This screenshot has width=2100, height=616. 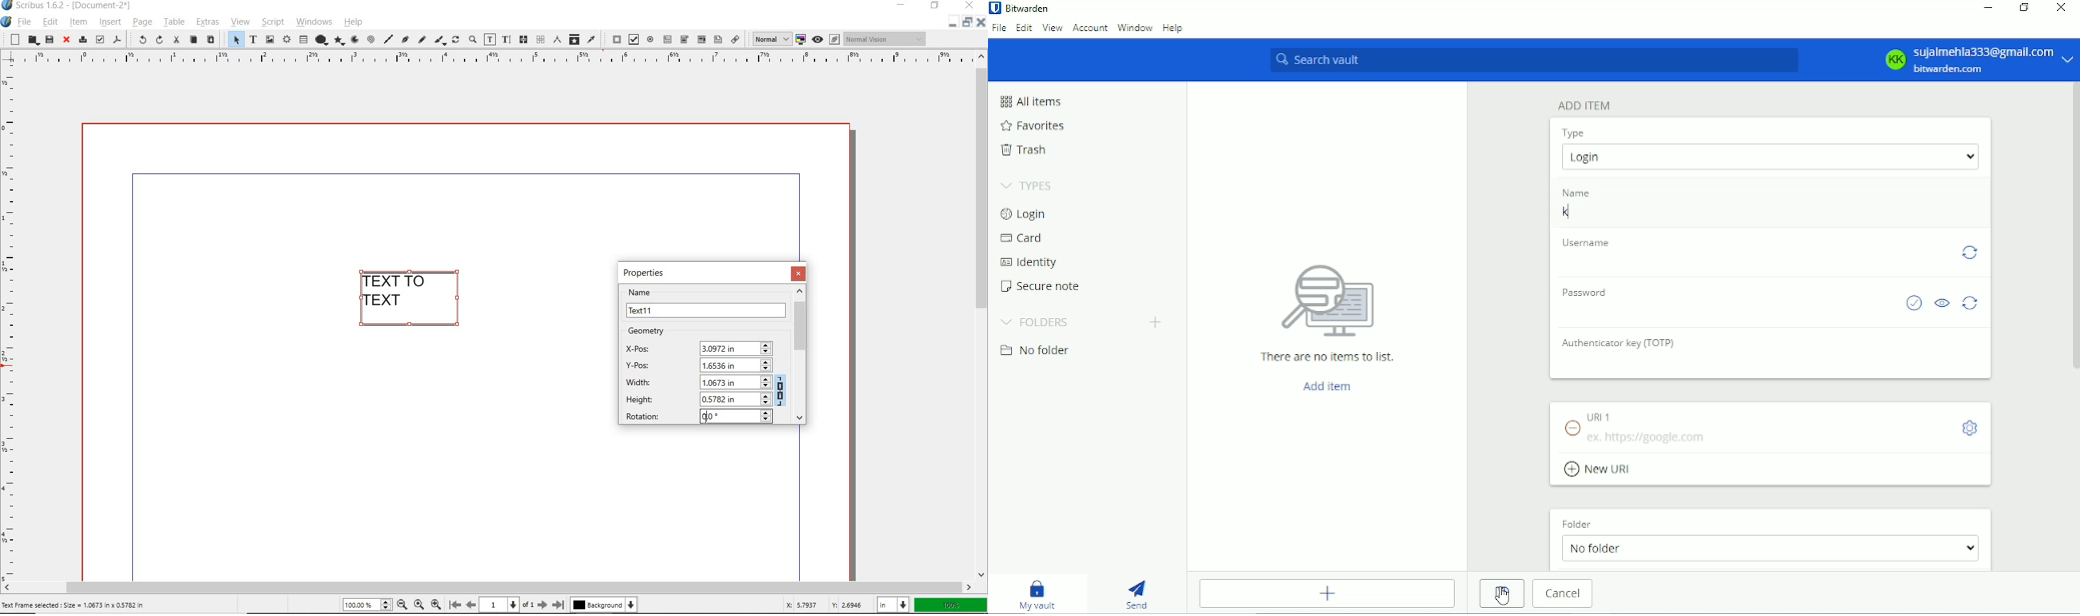 I want to click on pdf list box, so click(x=718, y=40).